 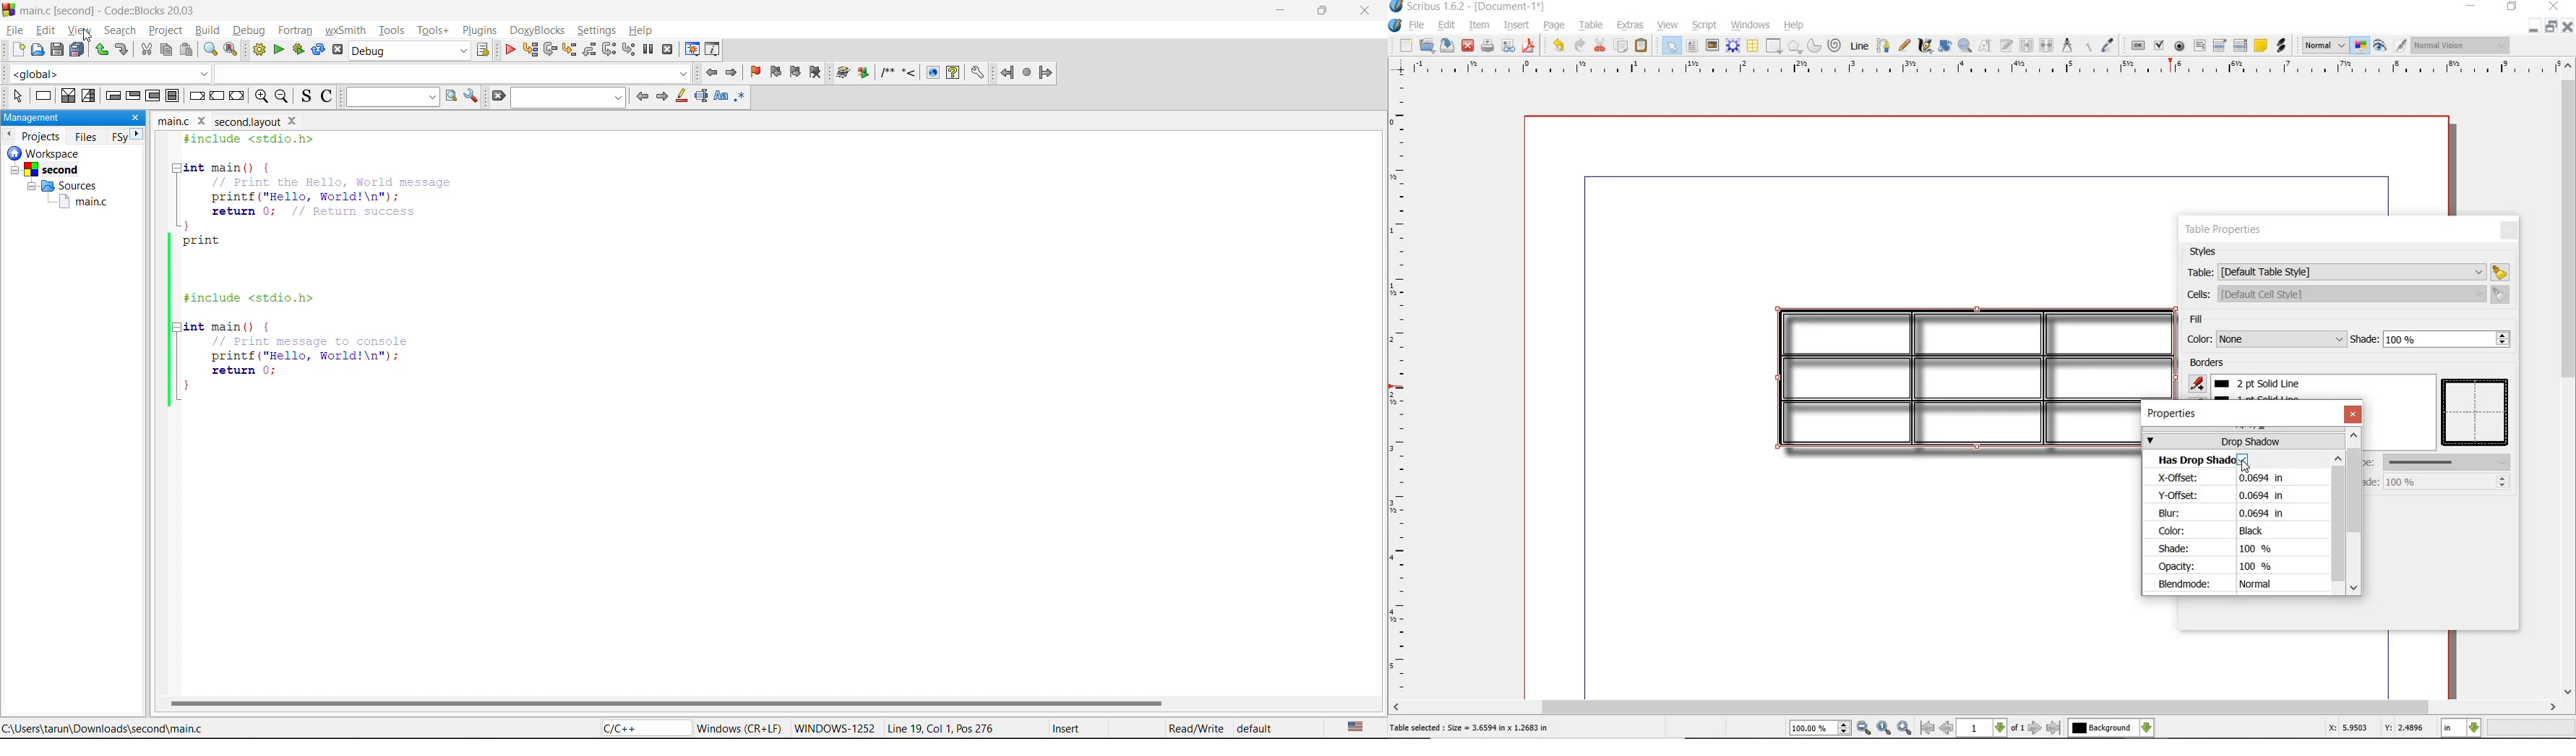 What do you see at coordinates (2220, 46) in the screenshot?
I see `pdf combo box` at bounding box center [2220, 46].